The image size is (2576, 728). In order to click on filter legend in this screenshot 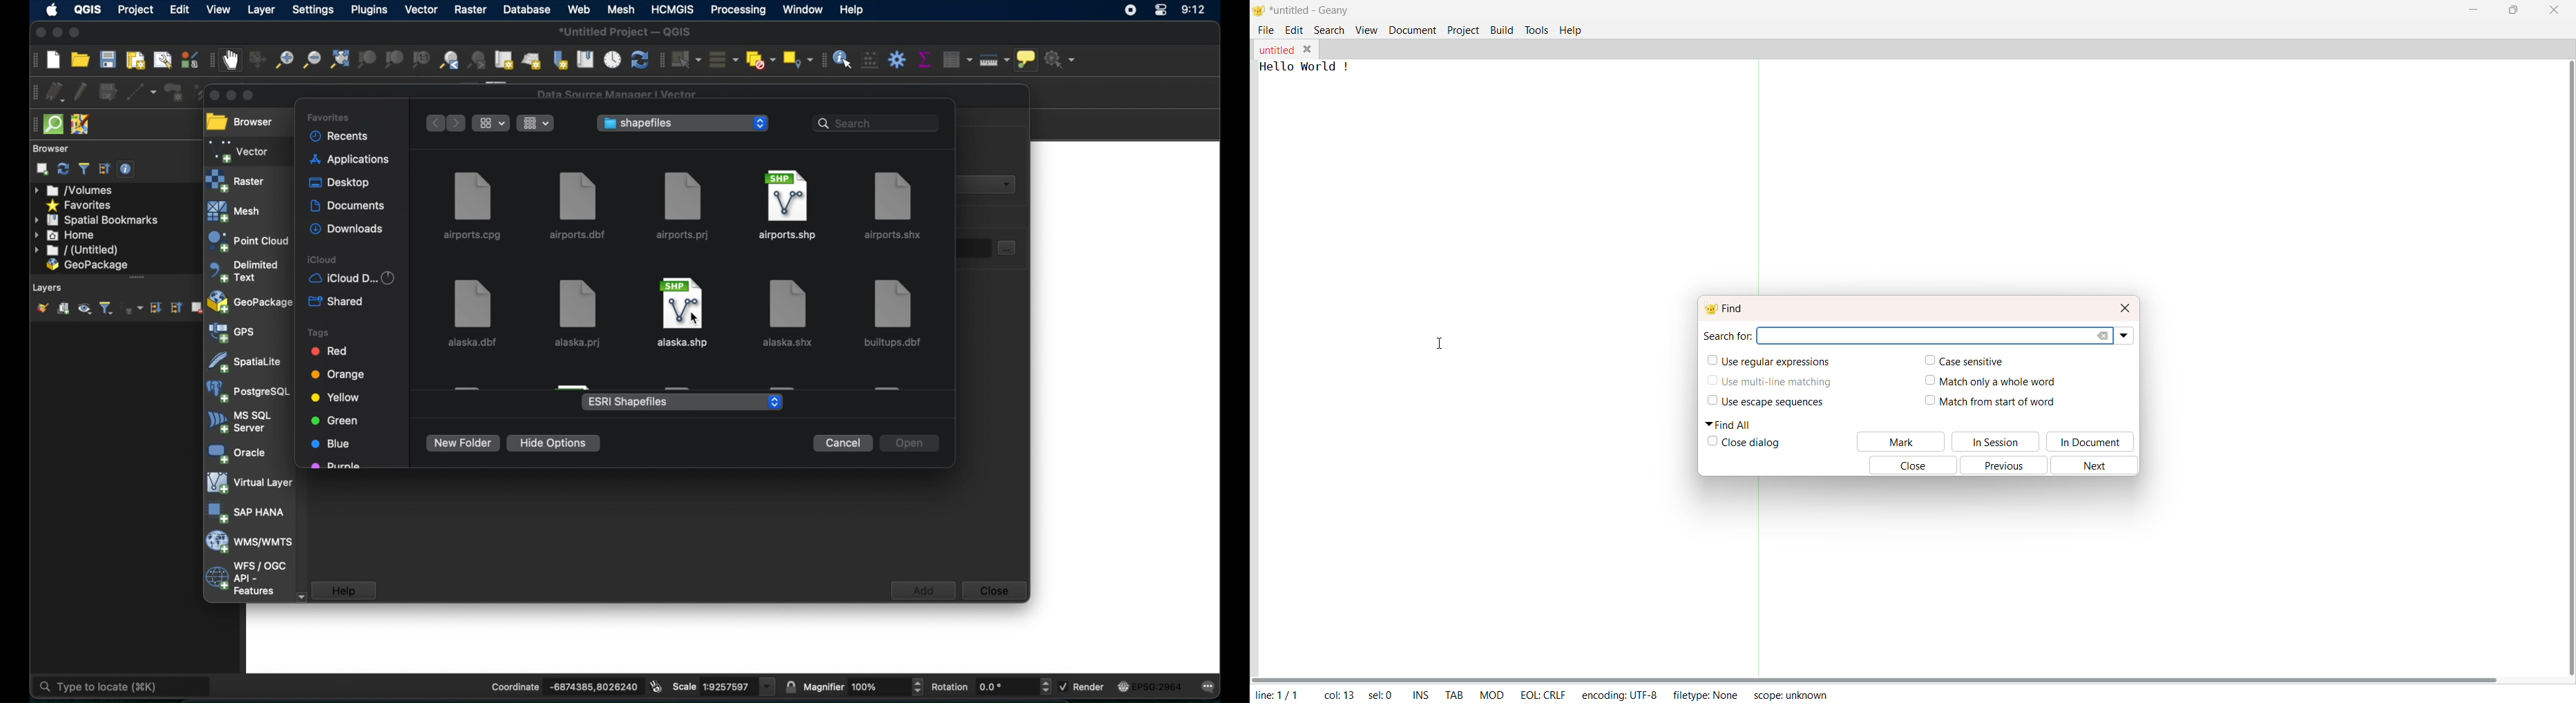, I will do `click(108, 309)`.